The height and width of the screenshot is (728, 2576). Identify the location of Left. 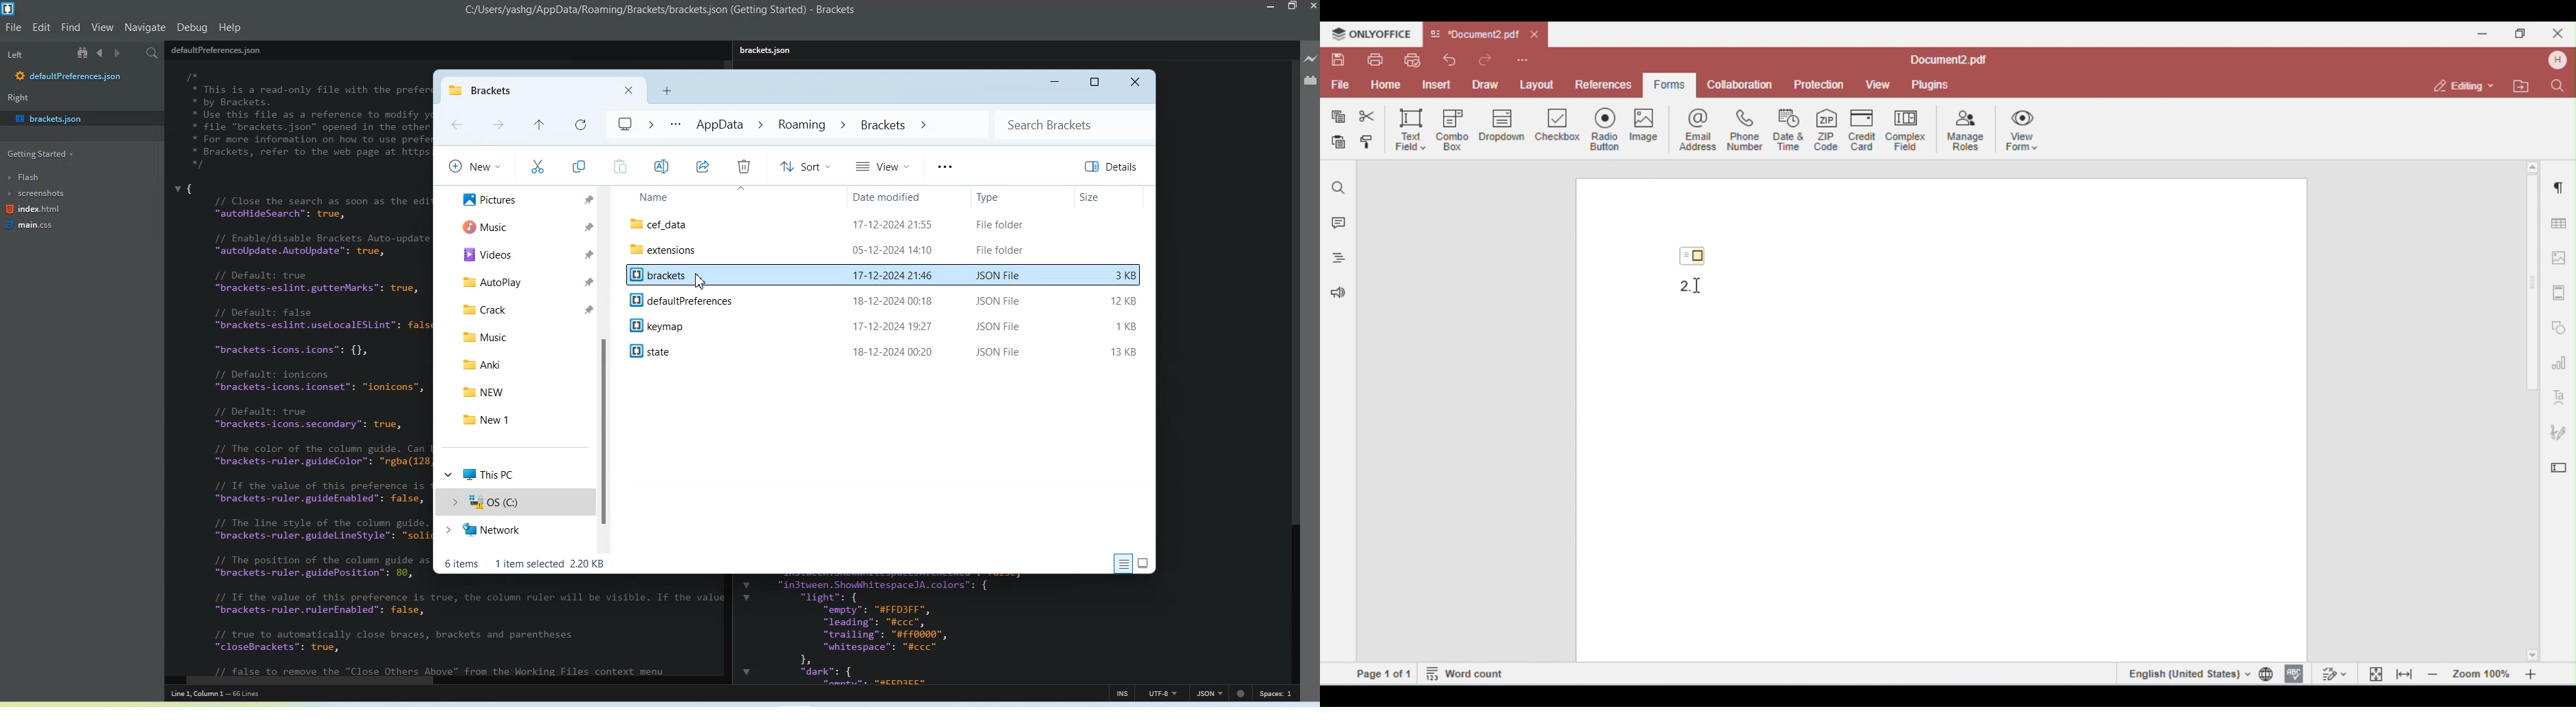
(15, 54).